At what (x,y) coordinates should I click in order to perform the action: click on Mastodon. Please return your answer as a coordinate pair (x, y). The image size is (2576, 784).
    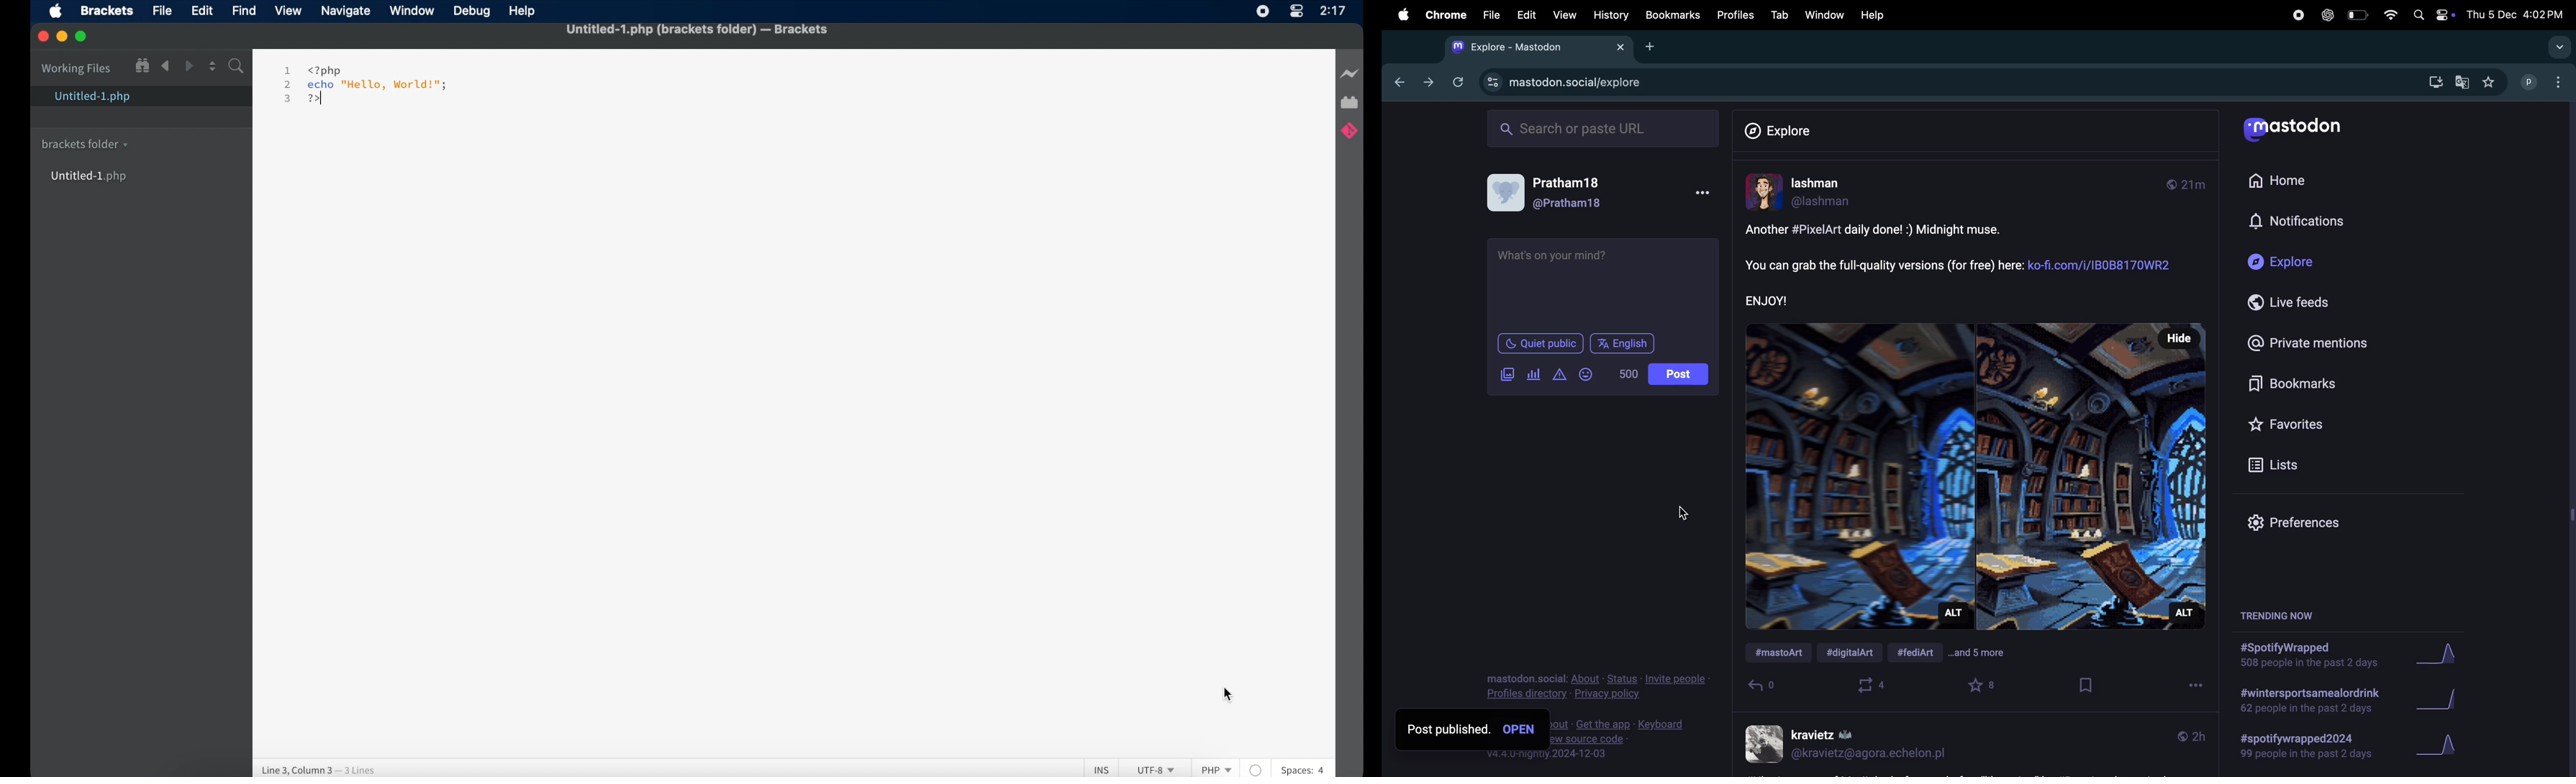
    Looking at the image, I should click on (2299, 128).